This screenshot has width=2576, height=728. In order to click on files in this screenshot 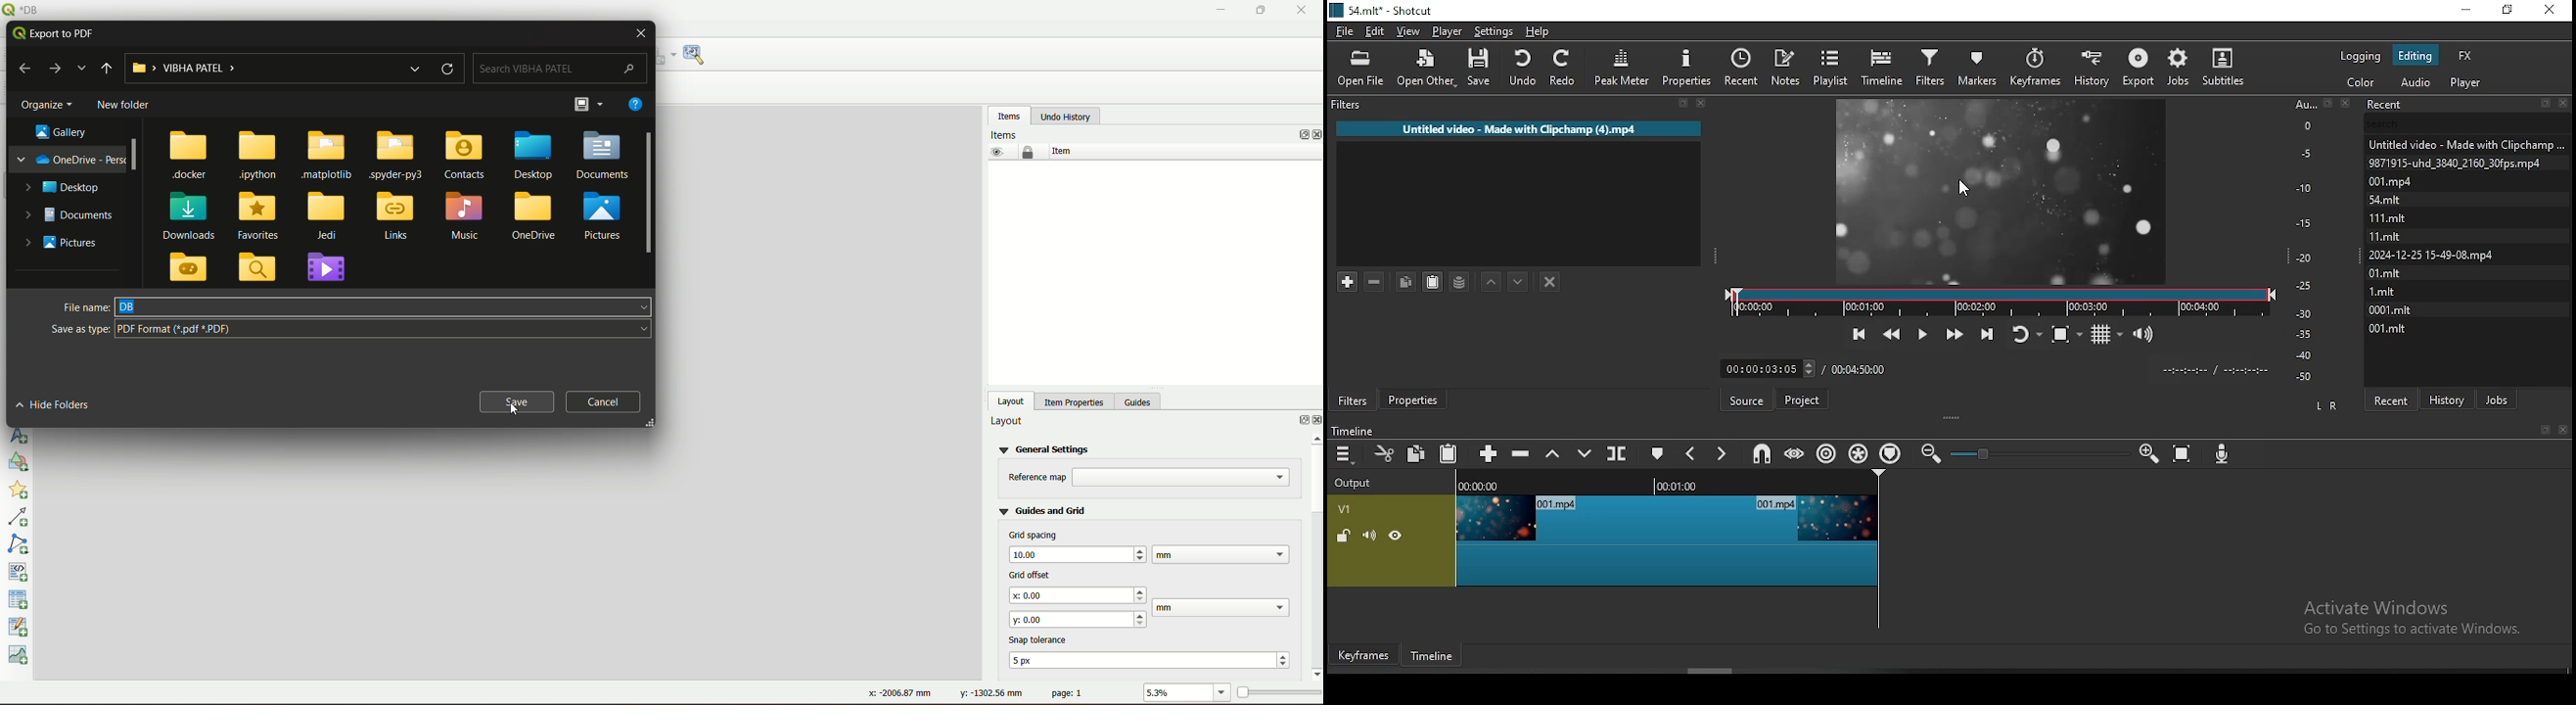, I will do `click(2393, 329)`.